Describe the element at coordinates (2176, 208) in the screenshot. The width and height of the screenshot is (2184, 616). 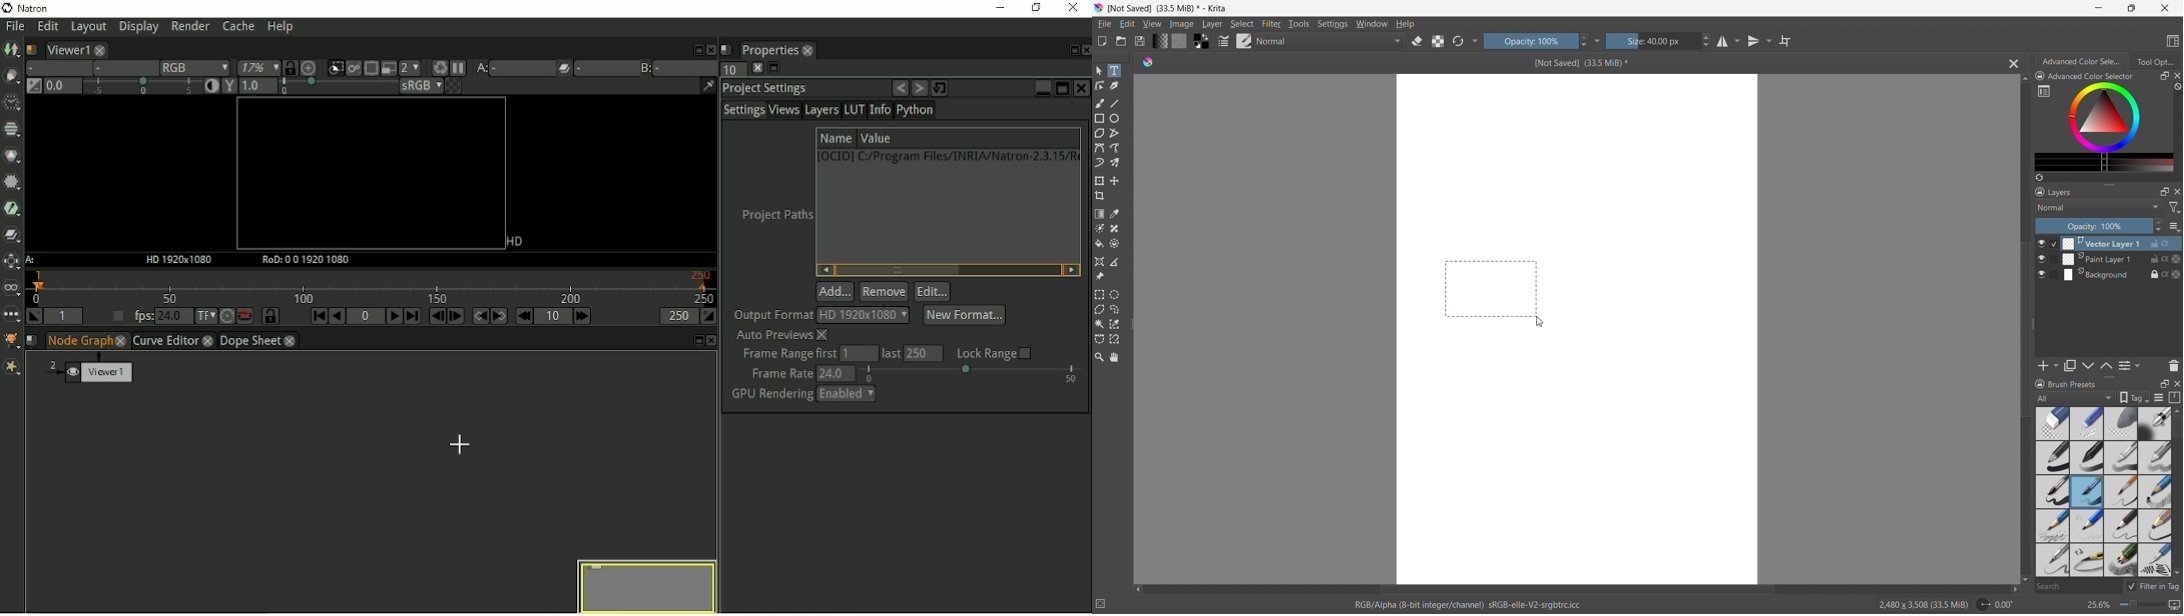
I see `filter` at that location.